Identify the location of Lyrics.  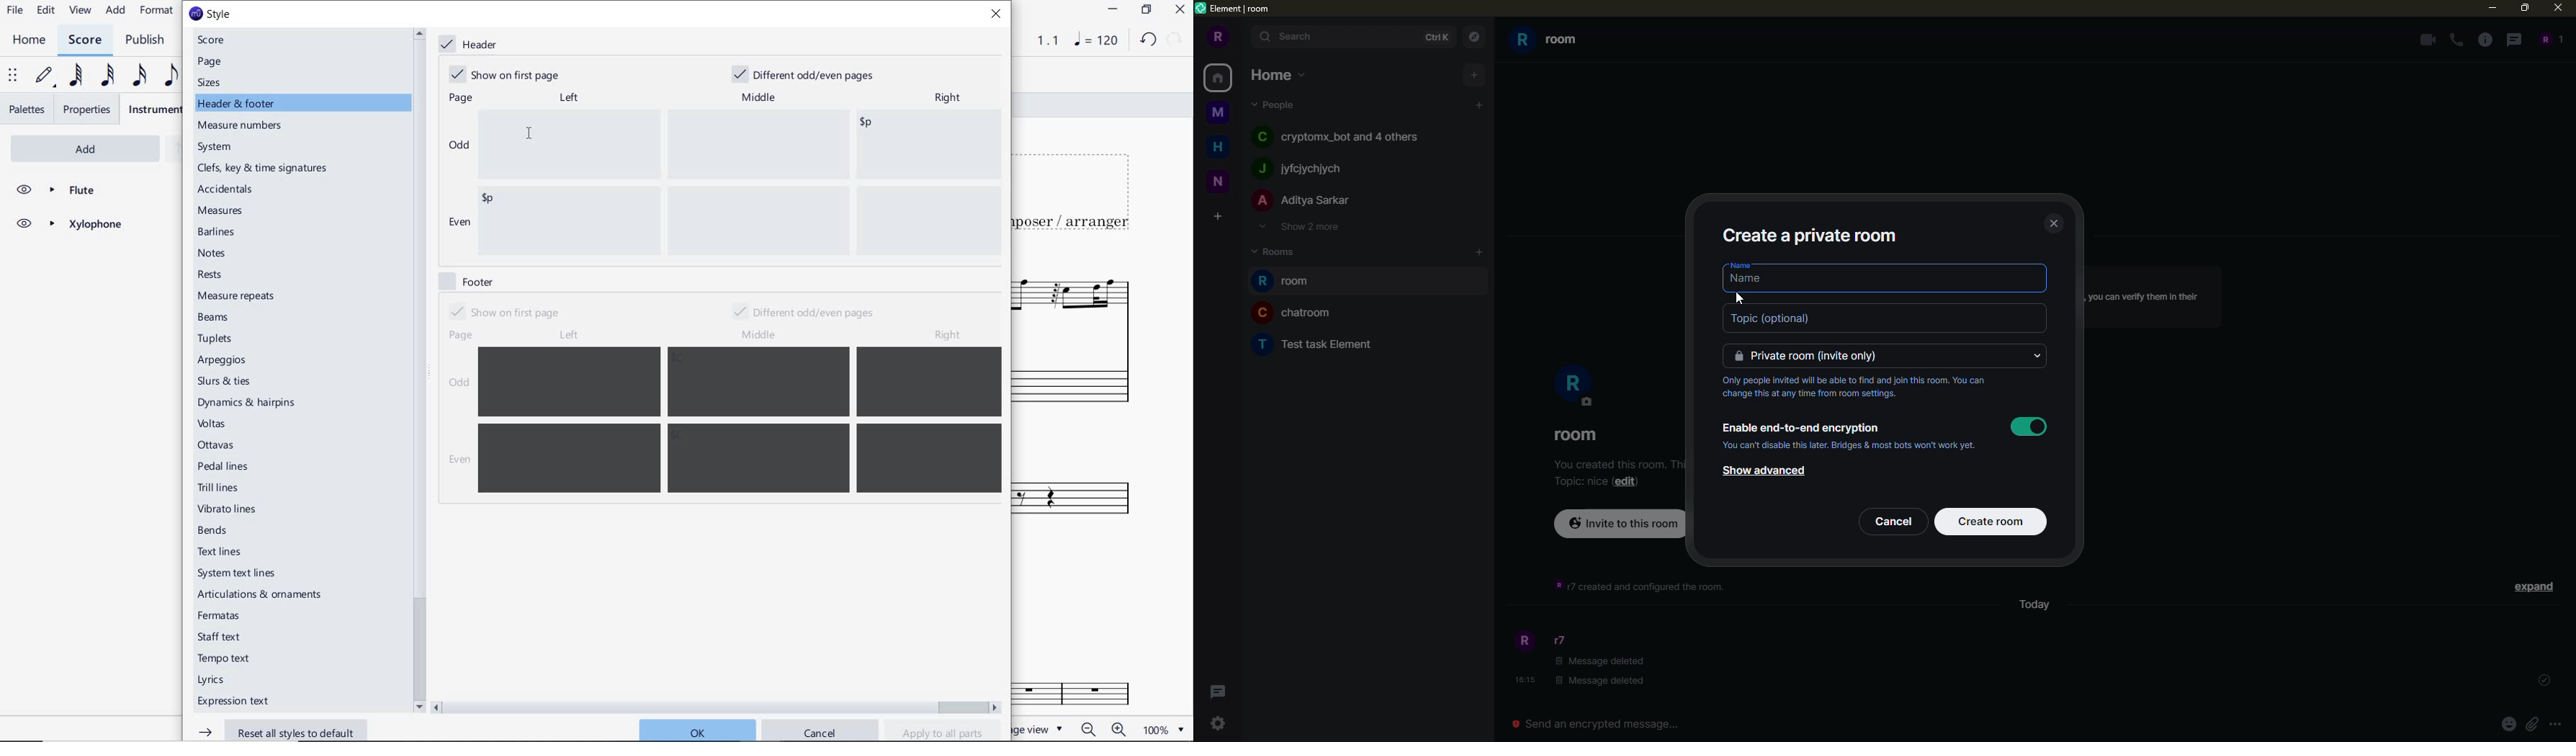
(215, 680).